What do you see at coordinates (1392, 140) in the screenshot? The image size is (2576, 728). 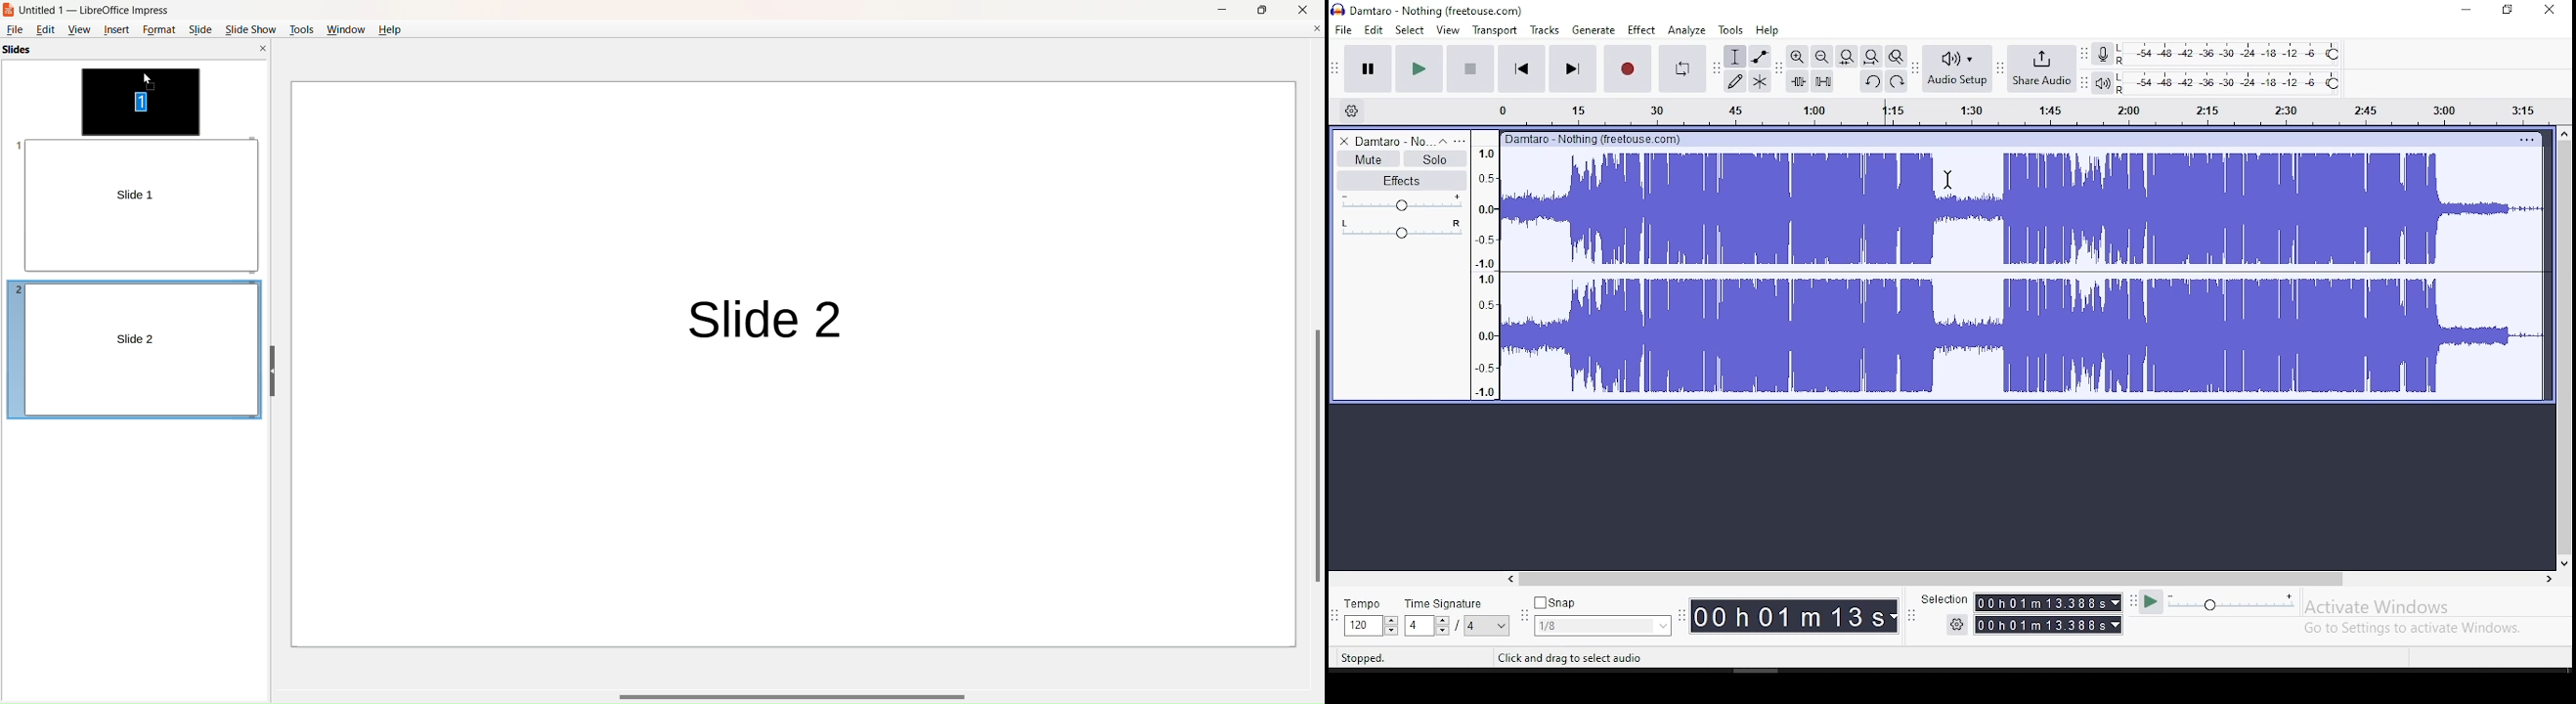 I see `audio track name` at bounding box center [1392, 140].